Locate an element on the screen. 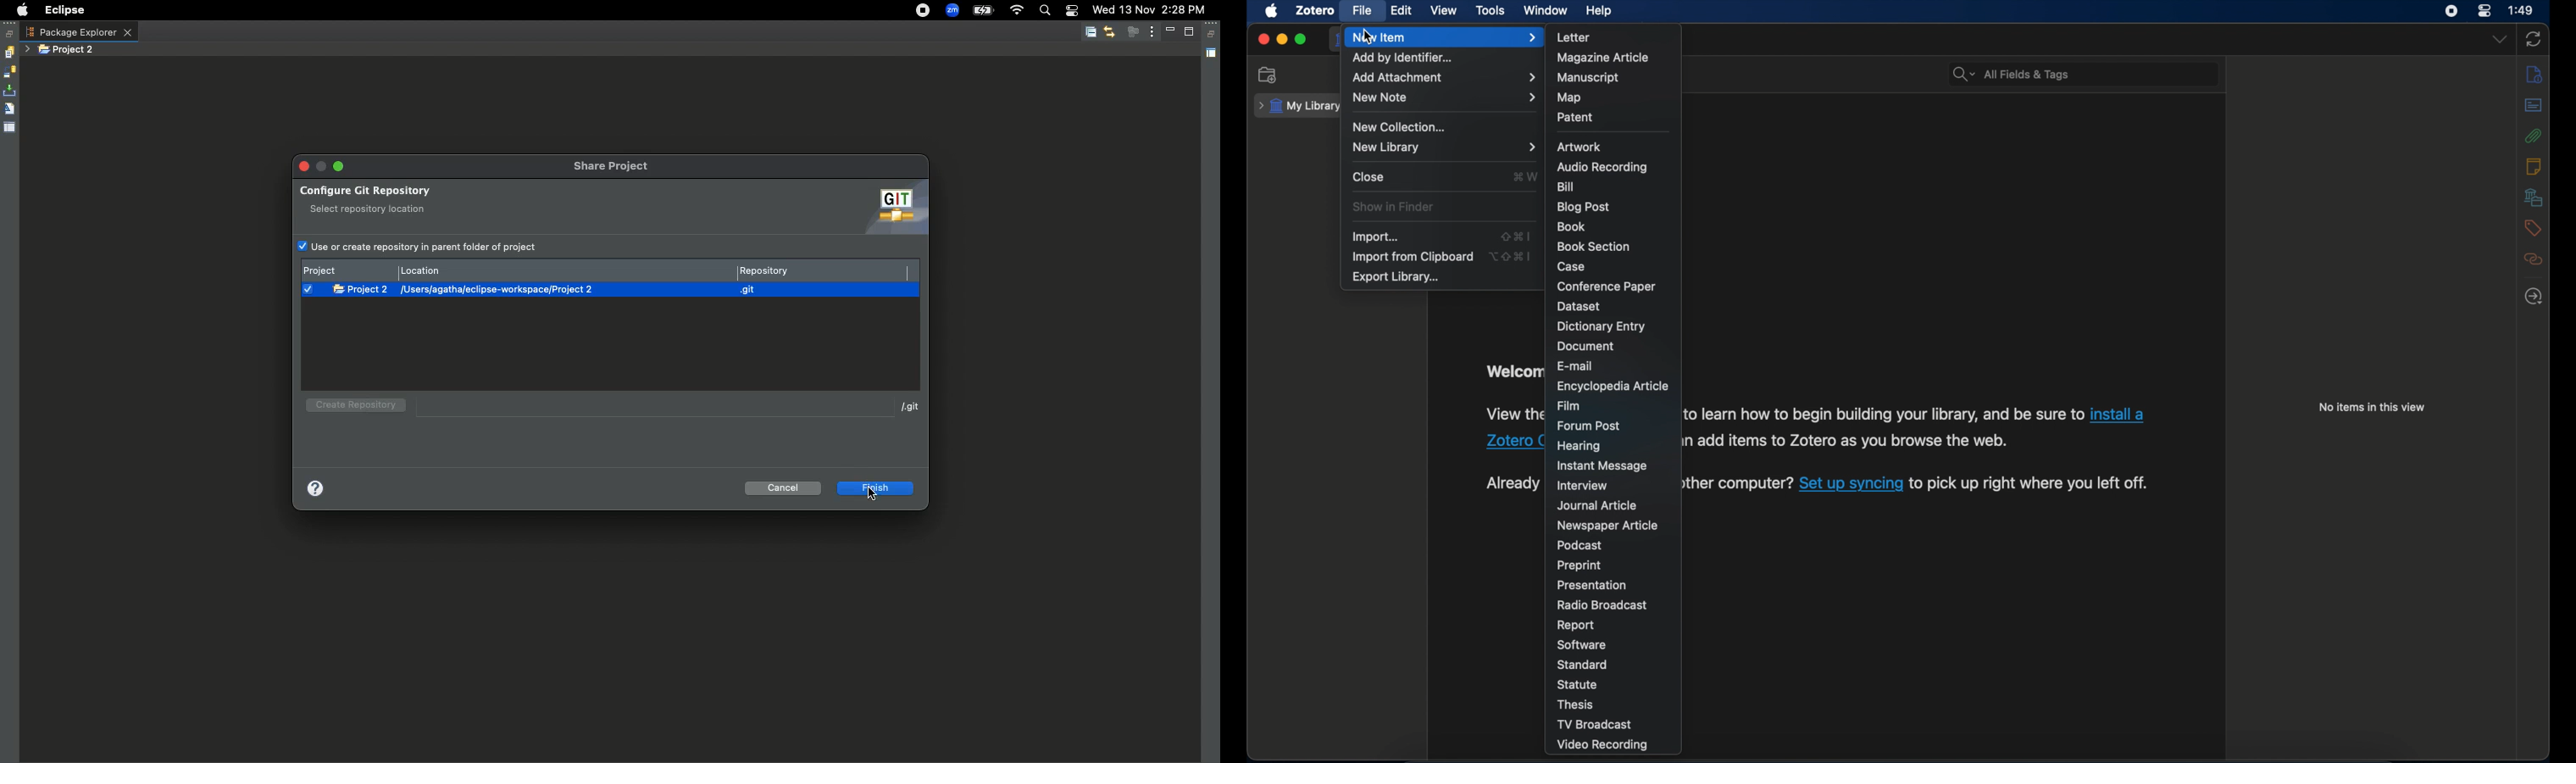 The height and width of the screenshot is (784, 2576). locate is located at coordinates (2533, 297).